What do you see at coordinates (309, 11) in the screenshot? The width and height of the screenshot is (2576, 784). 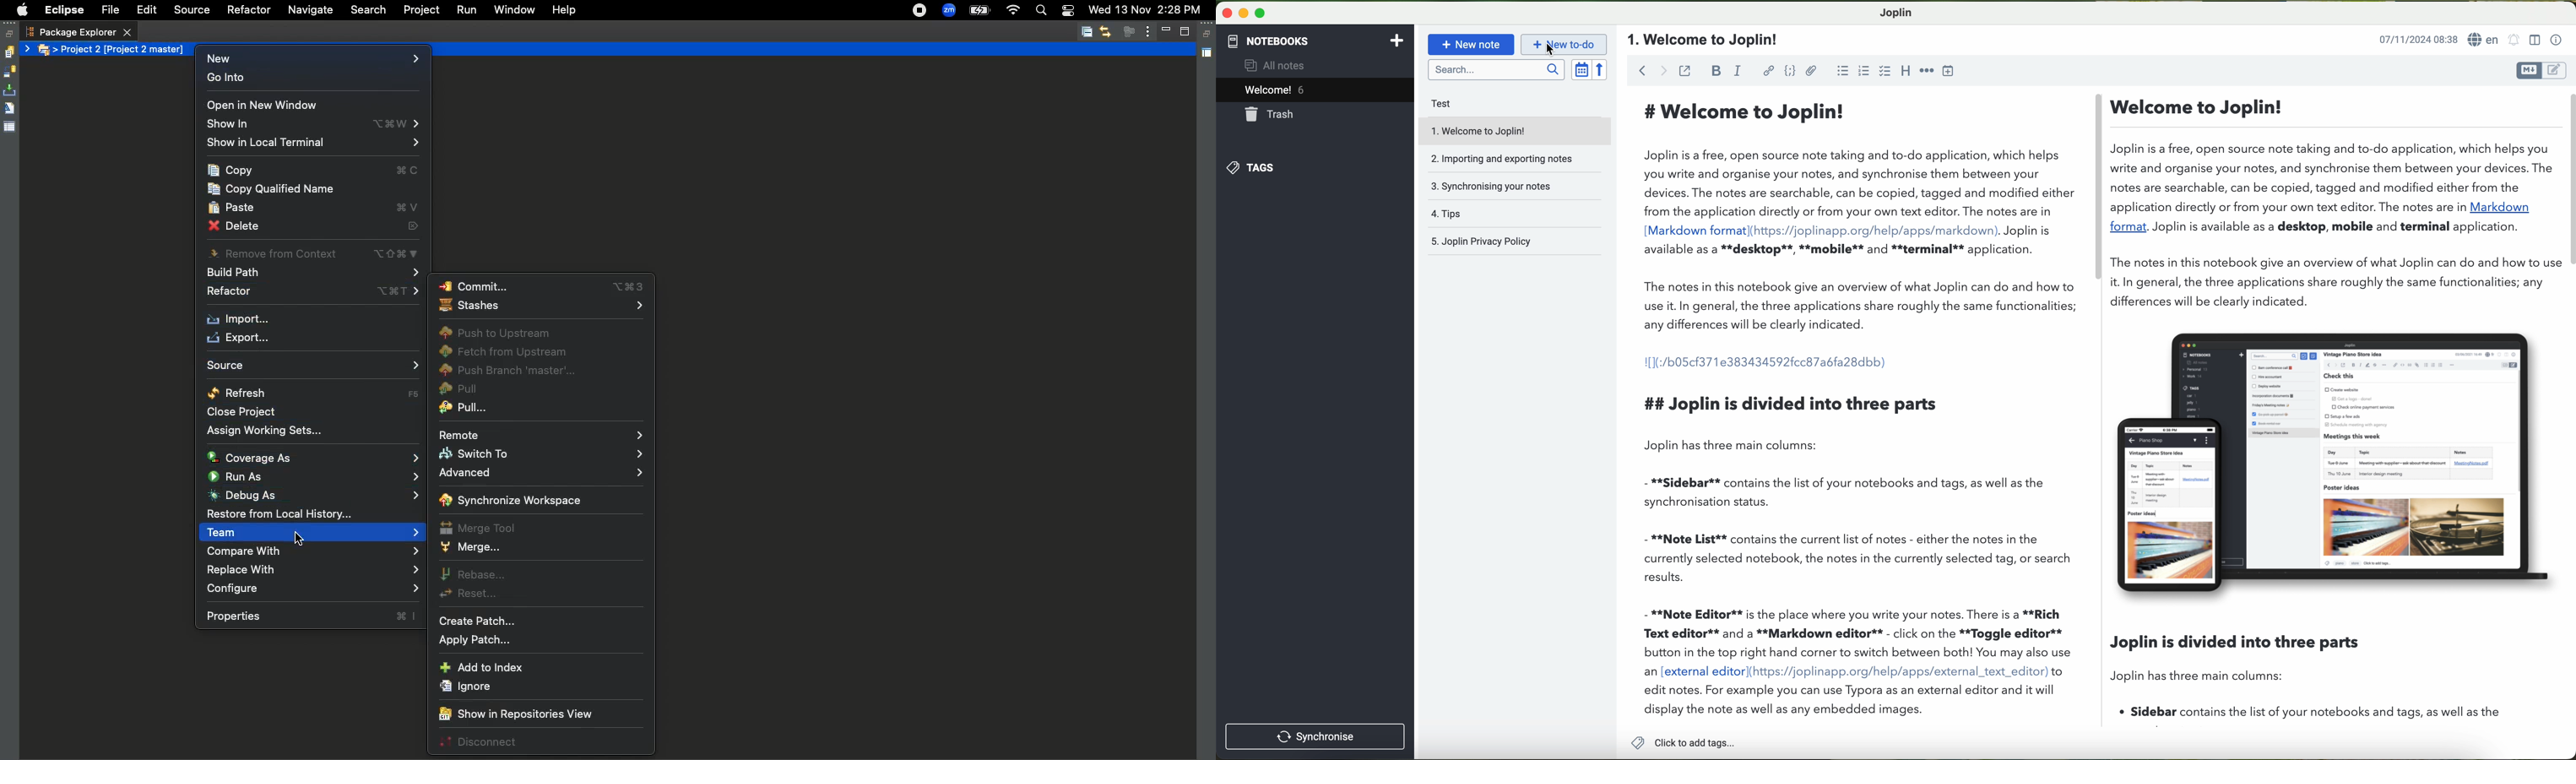 I see `Navigate` at bounding box center [309, 11].